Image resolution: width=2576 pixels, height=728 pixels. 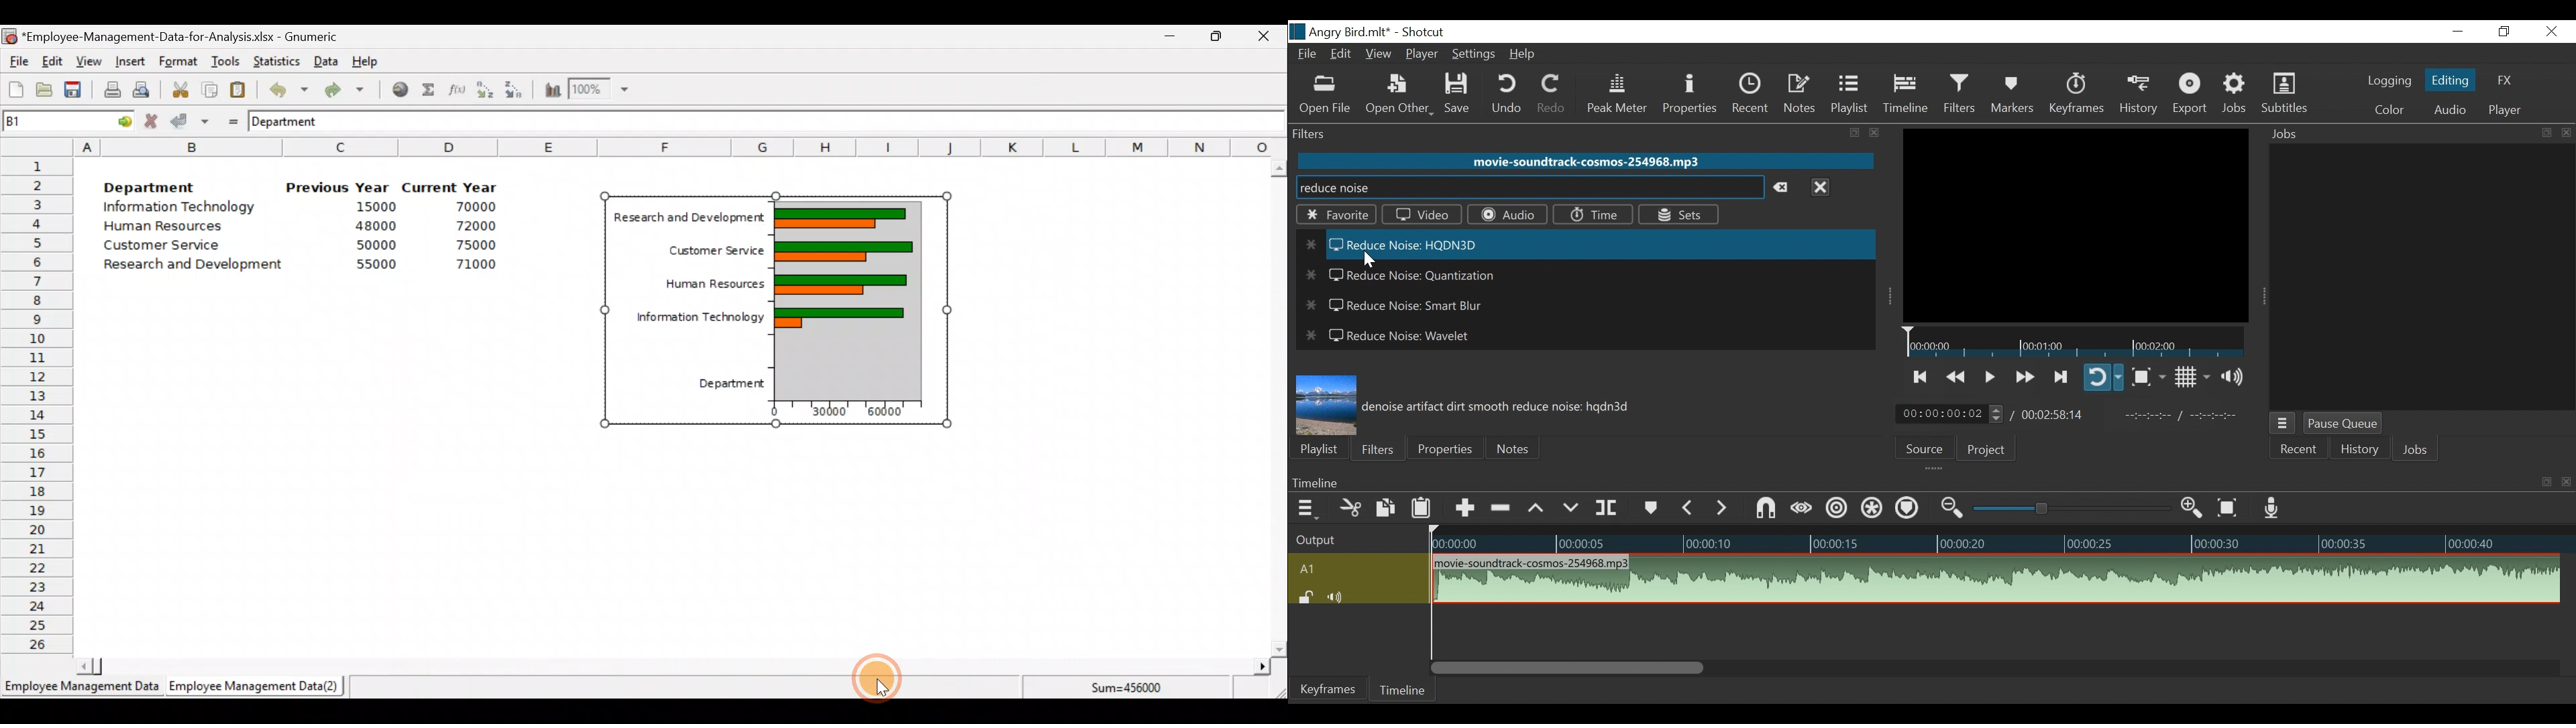 What do you see at coordinates (2545, 483) in the screenshot?
I see `resize` at bounding box center [2545, 483].